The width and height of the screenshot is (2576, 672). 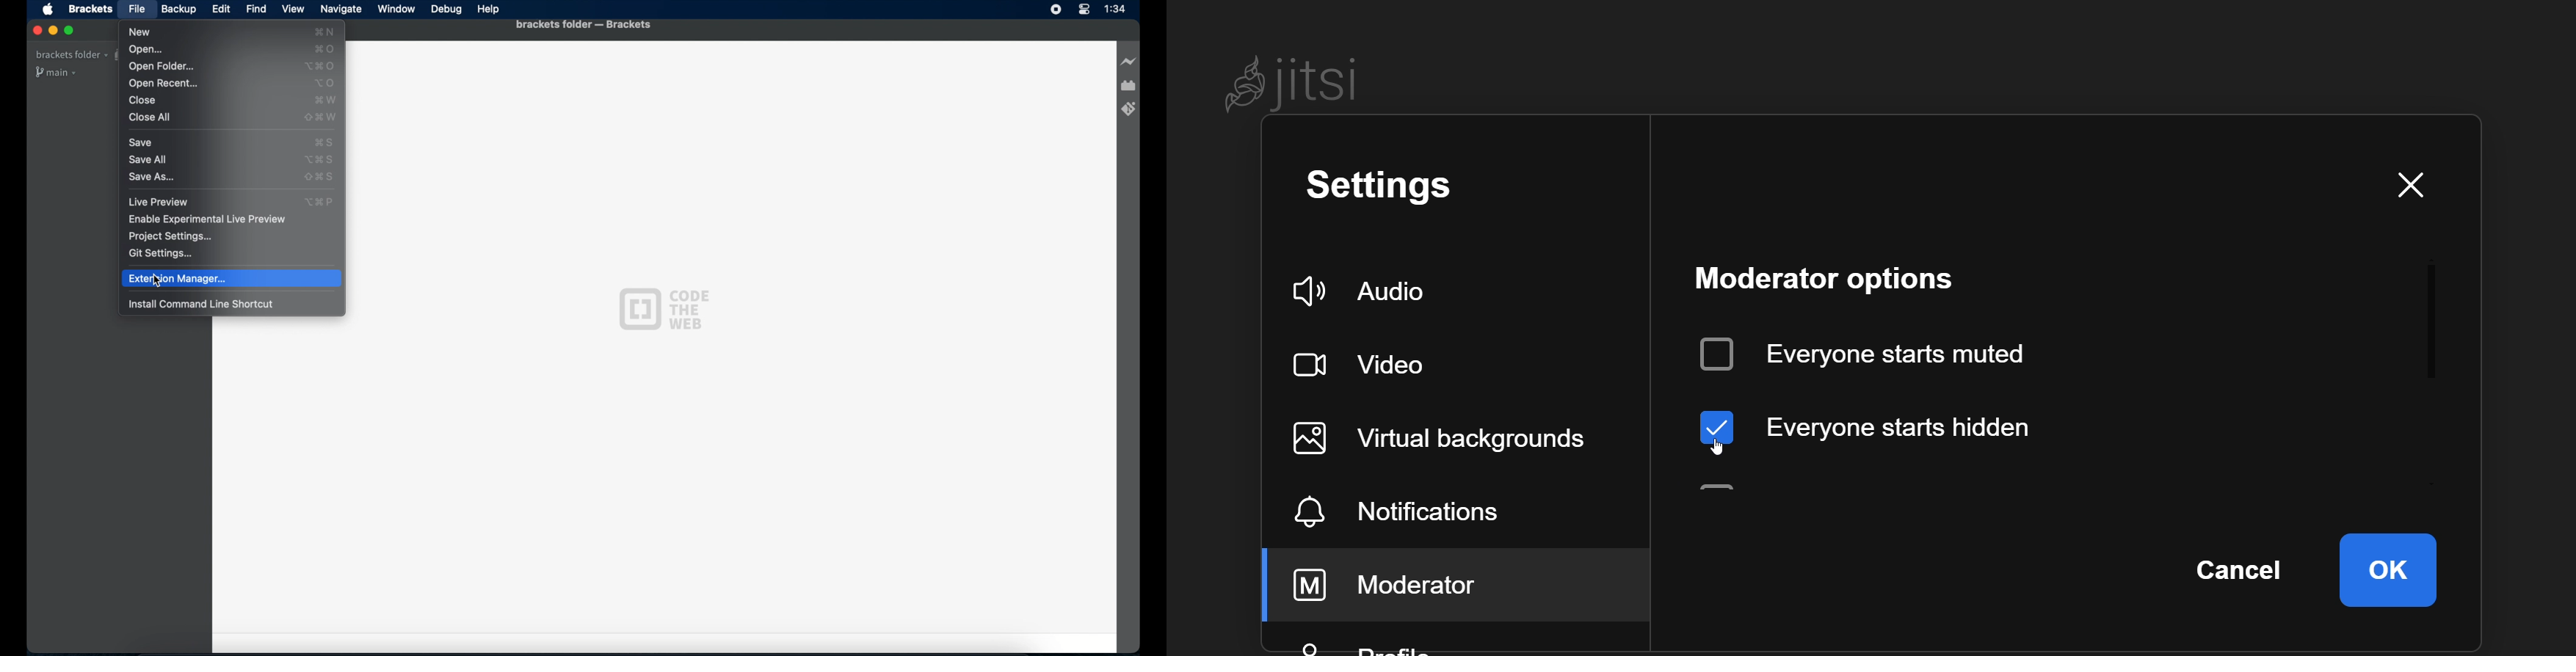 I want to click on Close, so click(x=36, y=30).